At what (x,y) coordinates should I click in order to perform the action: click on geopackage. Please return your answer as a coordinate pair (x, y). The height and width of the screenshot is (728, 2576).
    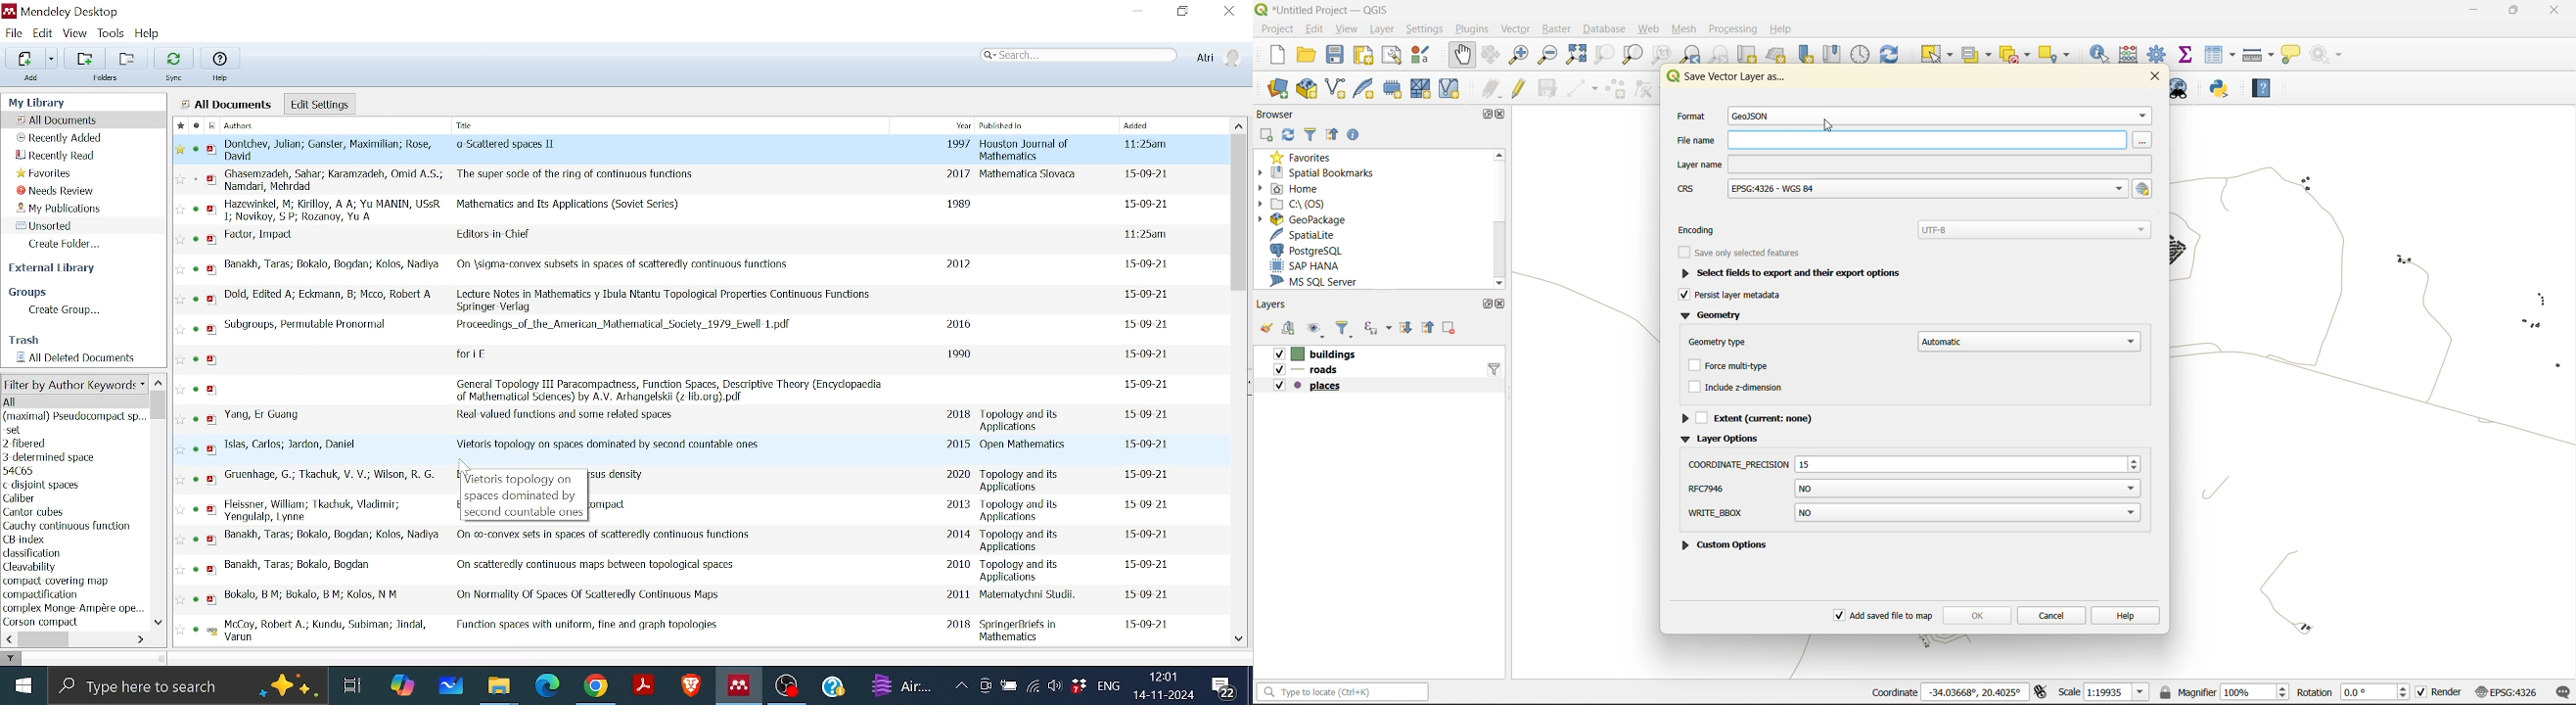
    Looking at the image, I should click on (1311, 221).